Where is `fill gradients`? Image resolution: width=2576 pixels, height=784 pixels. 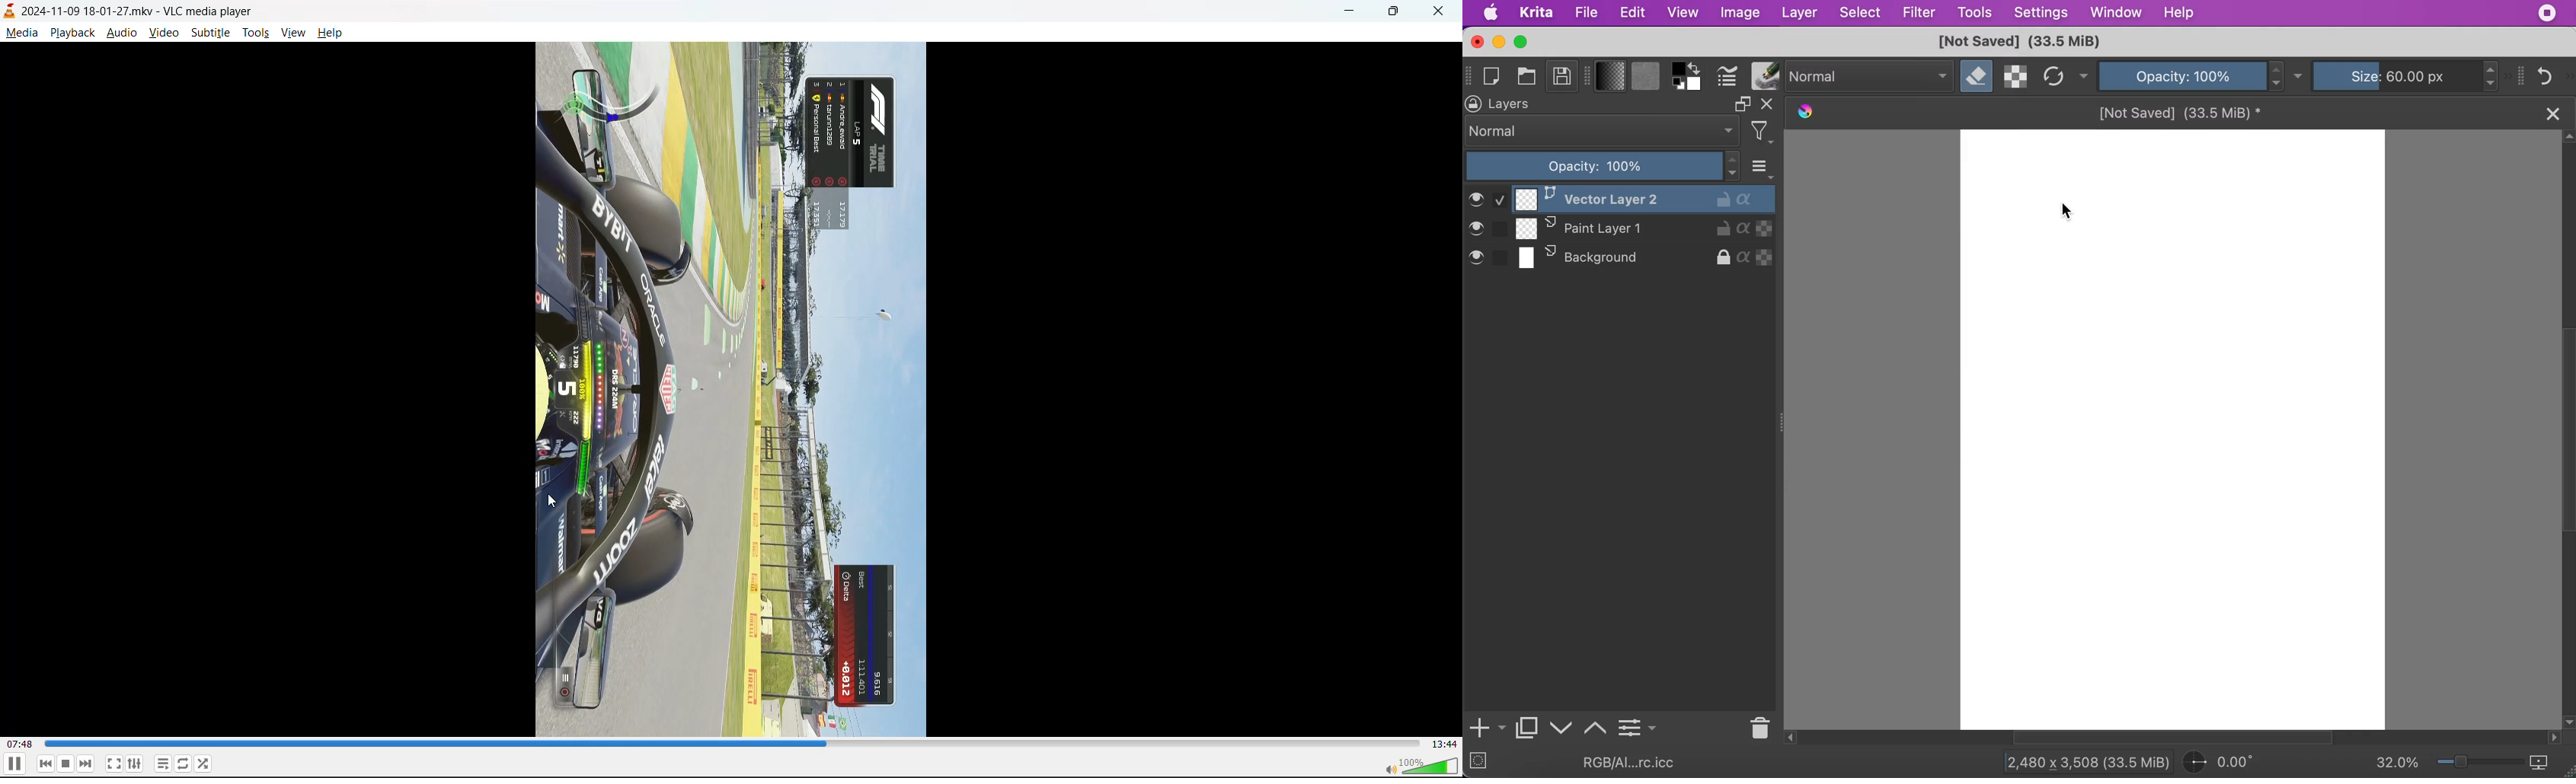 fill gradients is located at coordinates (1611, 77).